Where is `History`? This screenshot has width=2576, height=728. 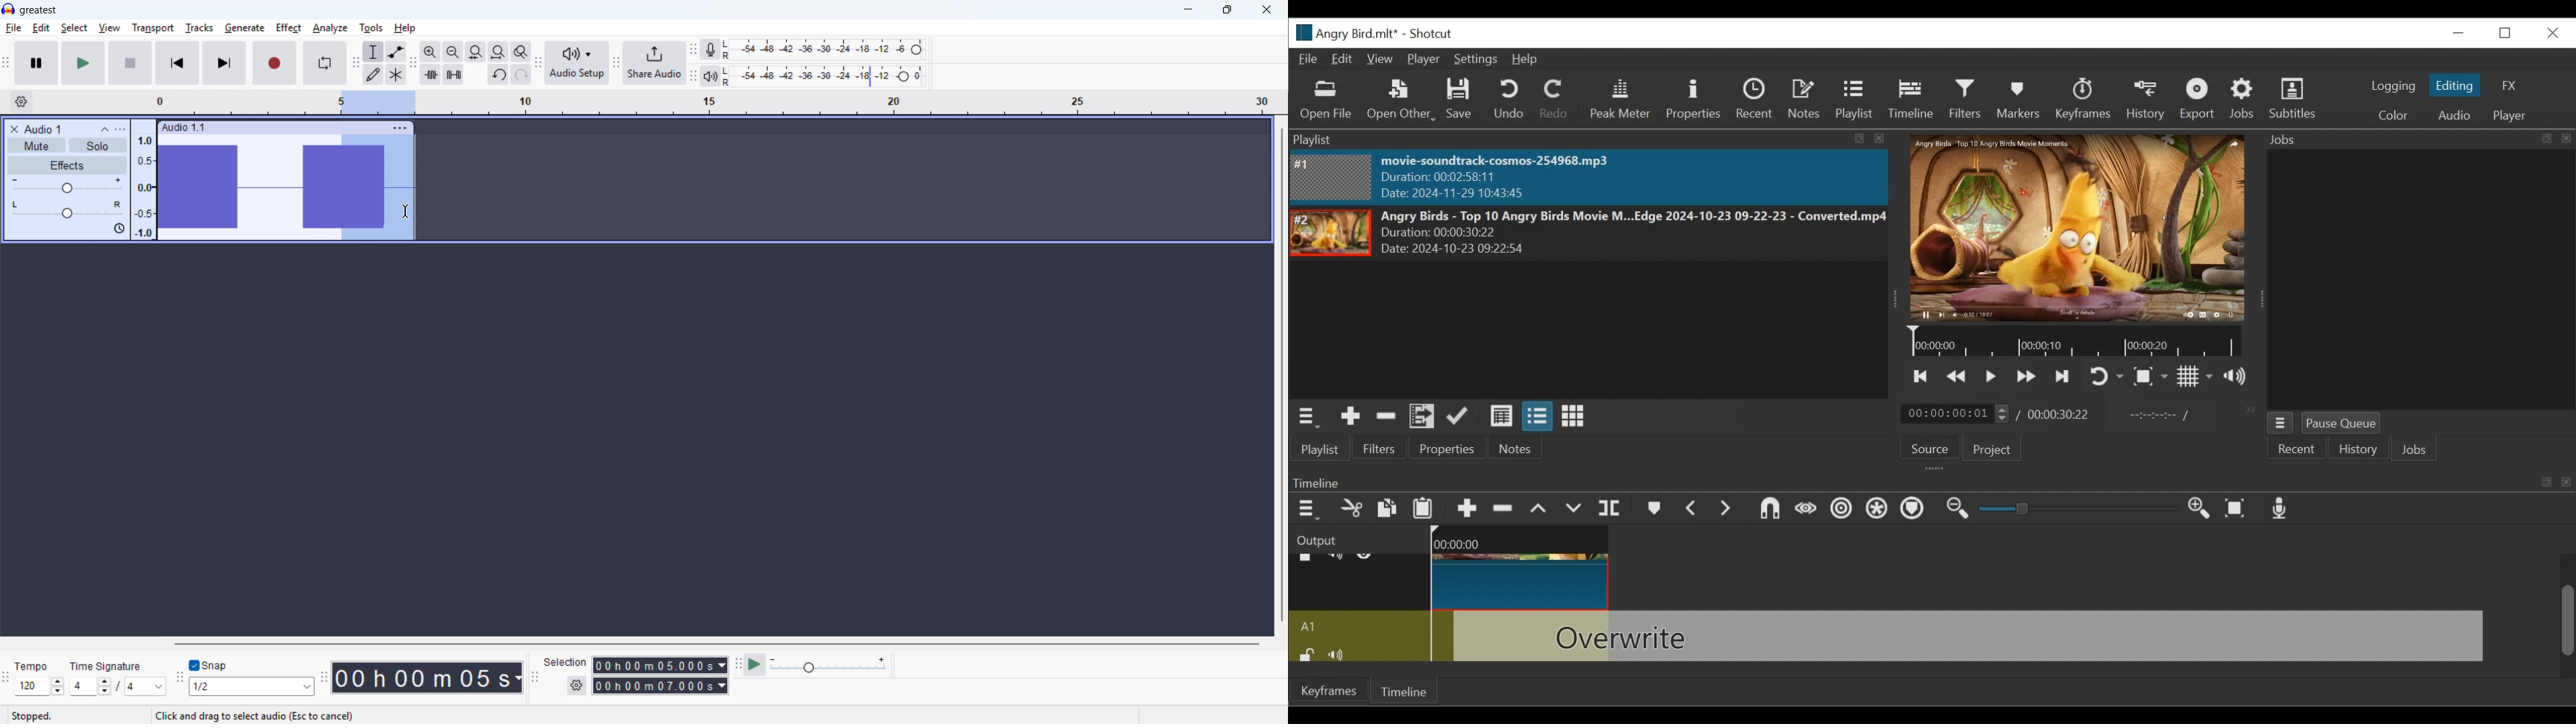
History is located at coordinates (2145, 100).